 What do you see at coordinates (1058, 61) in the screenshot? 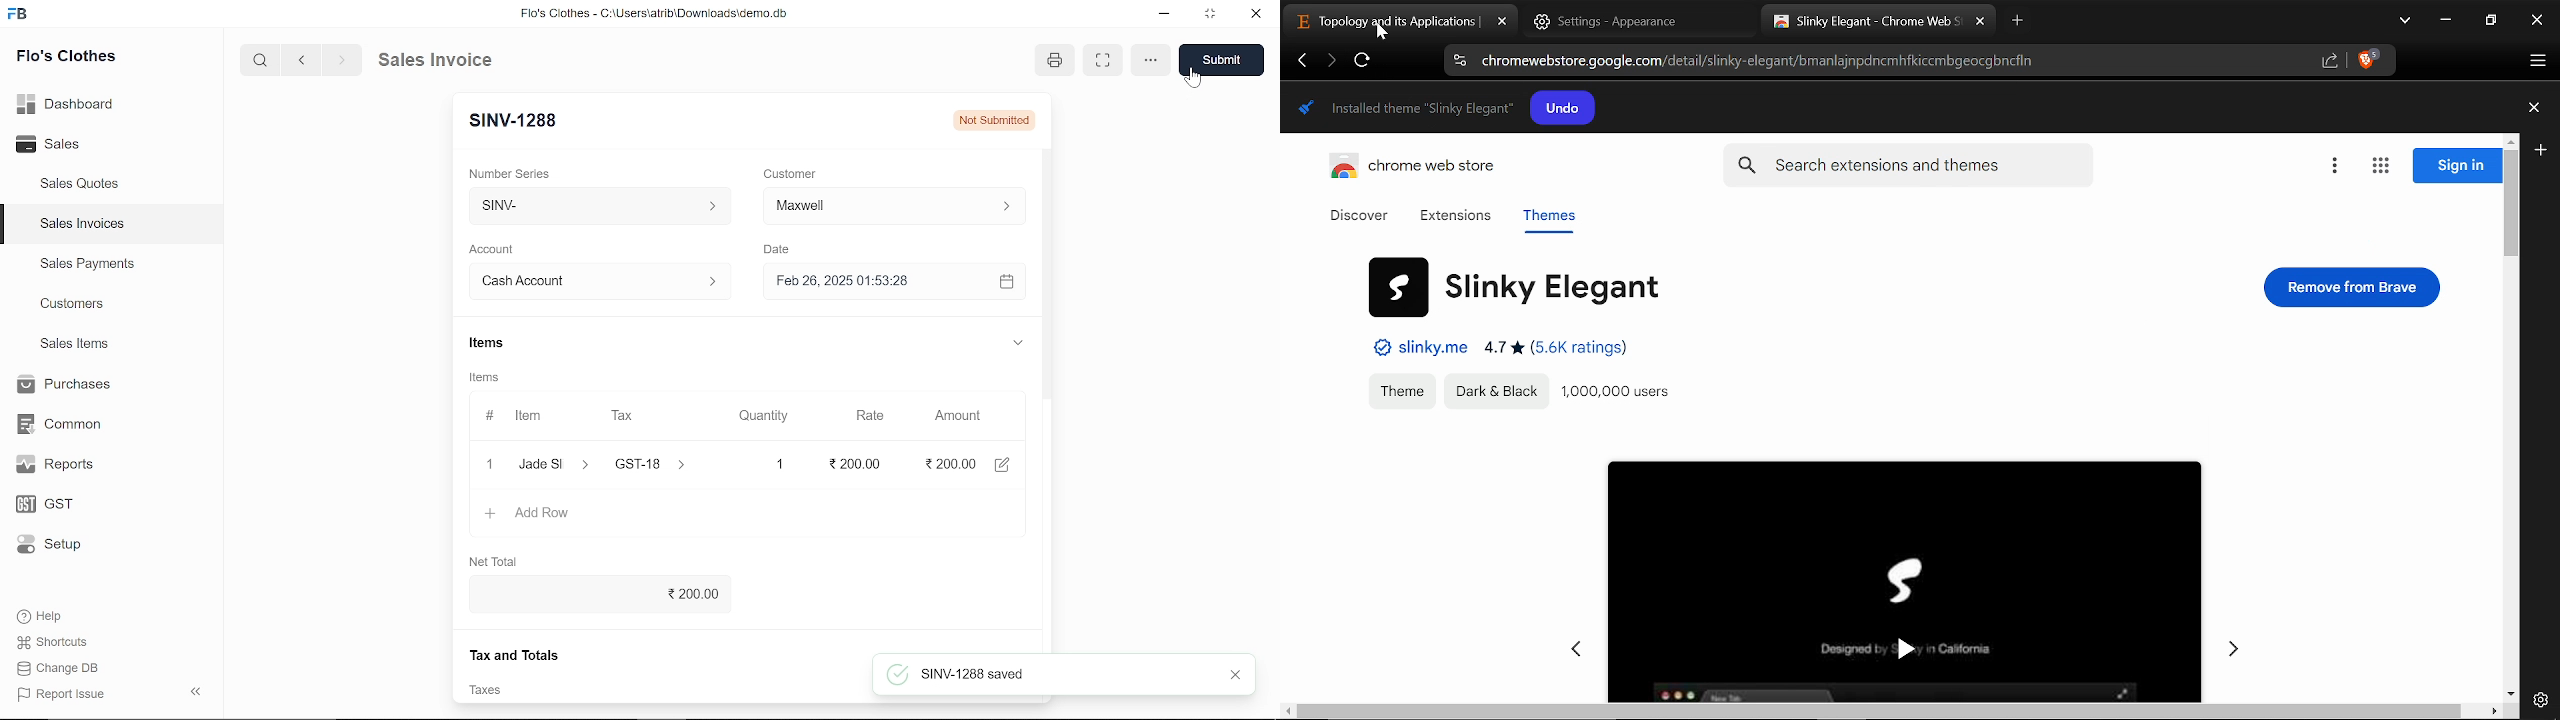
I see `print` at bounding box center [1058, 61].